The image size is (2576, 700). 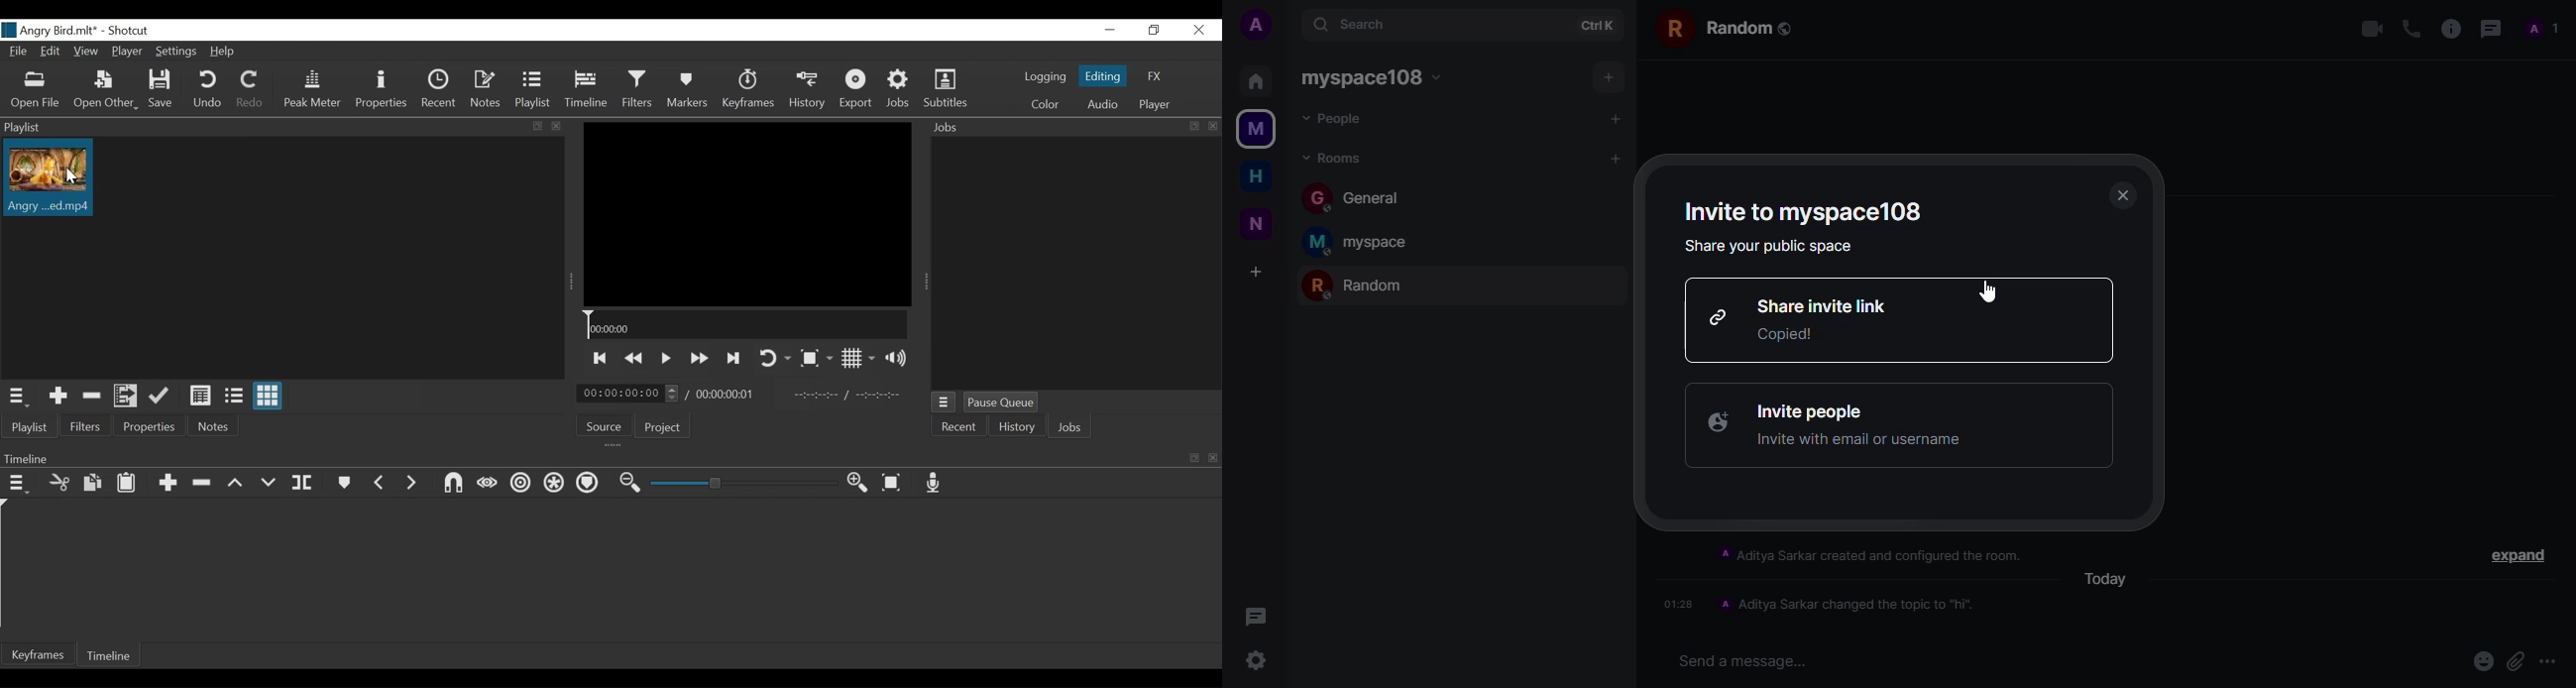 What do you see at coordinates (891, 482) in the screenshot?
I see `Zoom timeline fit` at bounding box center [891, 482].